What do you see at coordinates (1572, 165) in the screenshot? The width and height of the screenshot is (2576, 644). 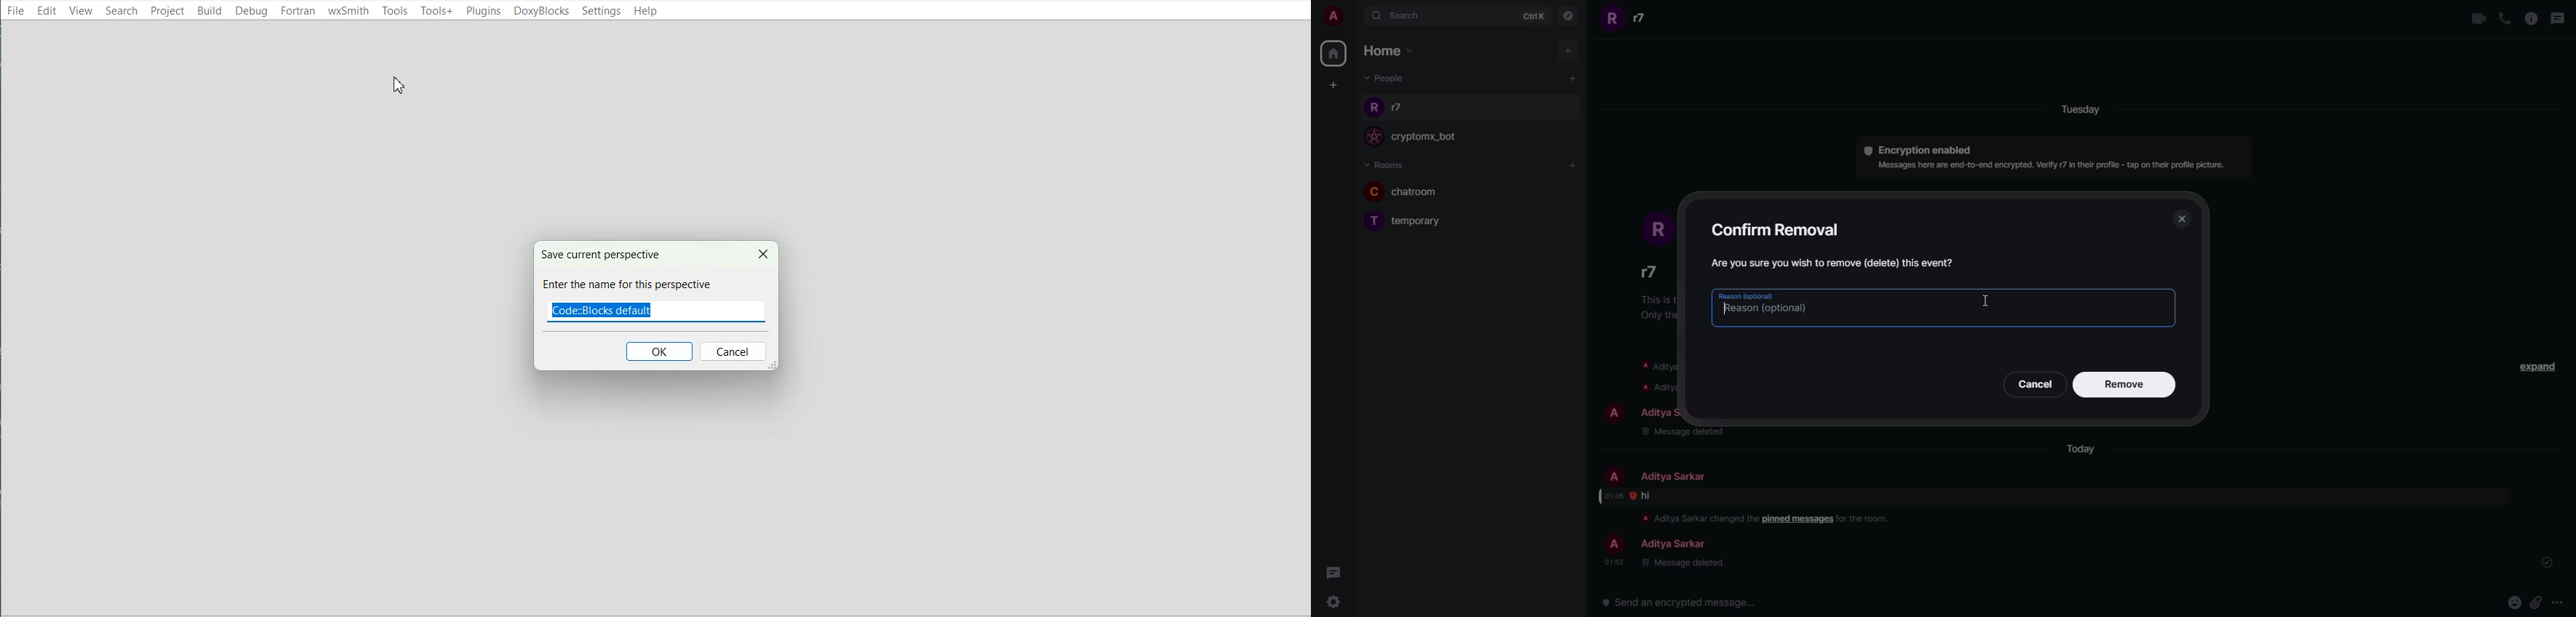 I see `add` at bounding box center [1572, 165].